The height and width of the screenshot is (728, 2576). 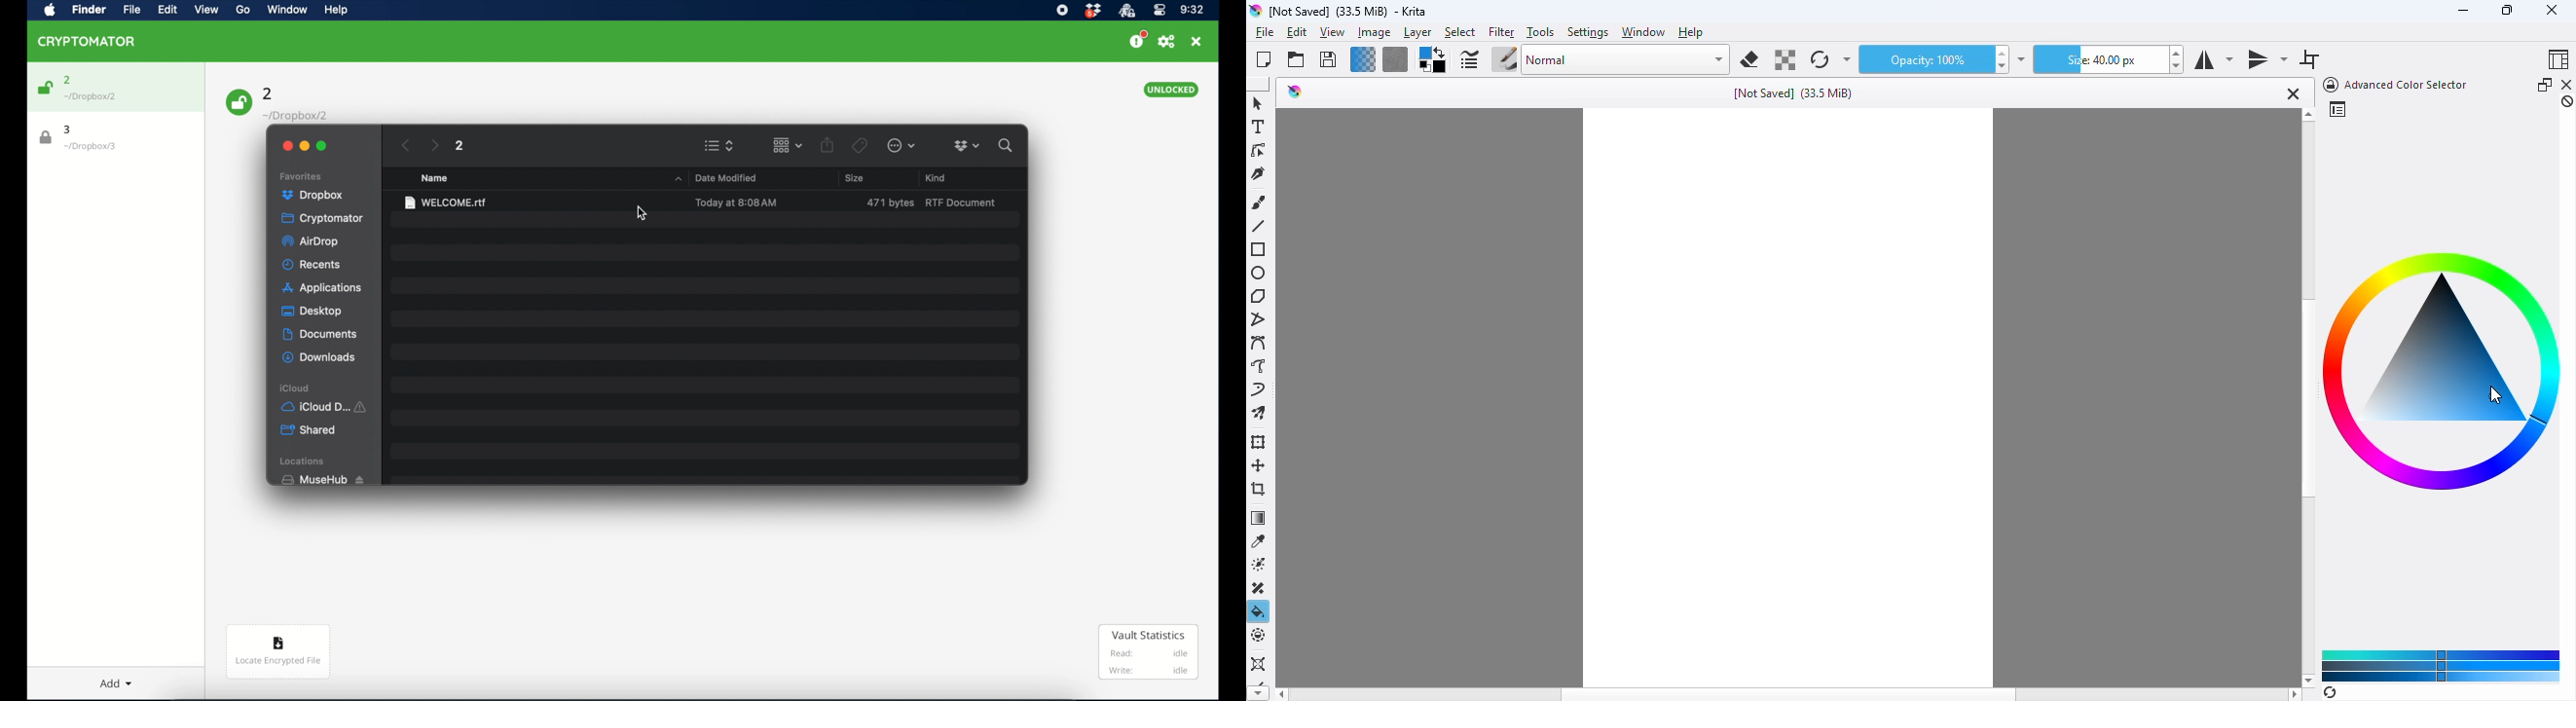 What do you see at coordinates (1259, 611) in the screenshot?
I see `fill a selection` at bounding box center [1259, 611].